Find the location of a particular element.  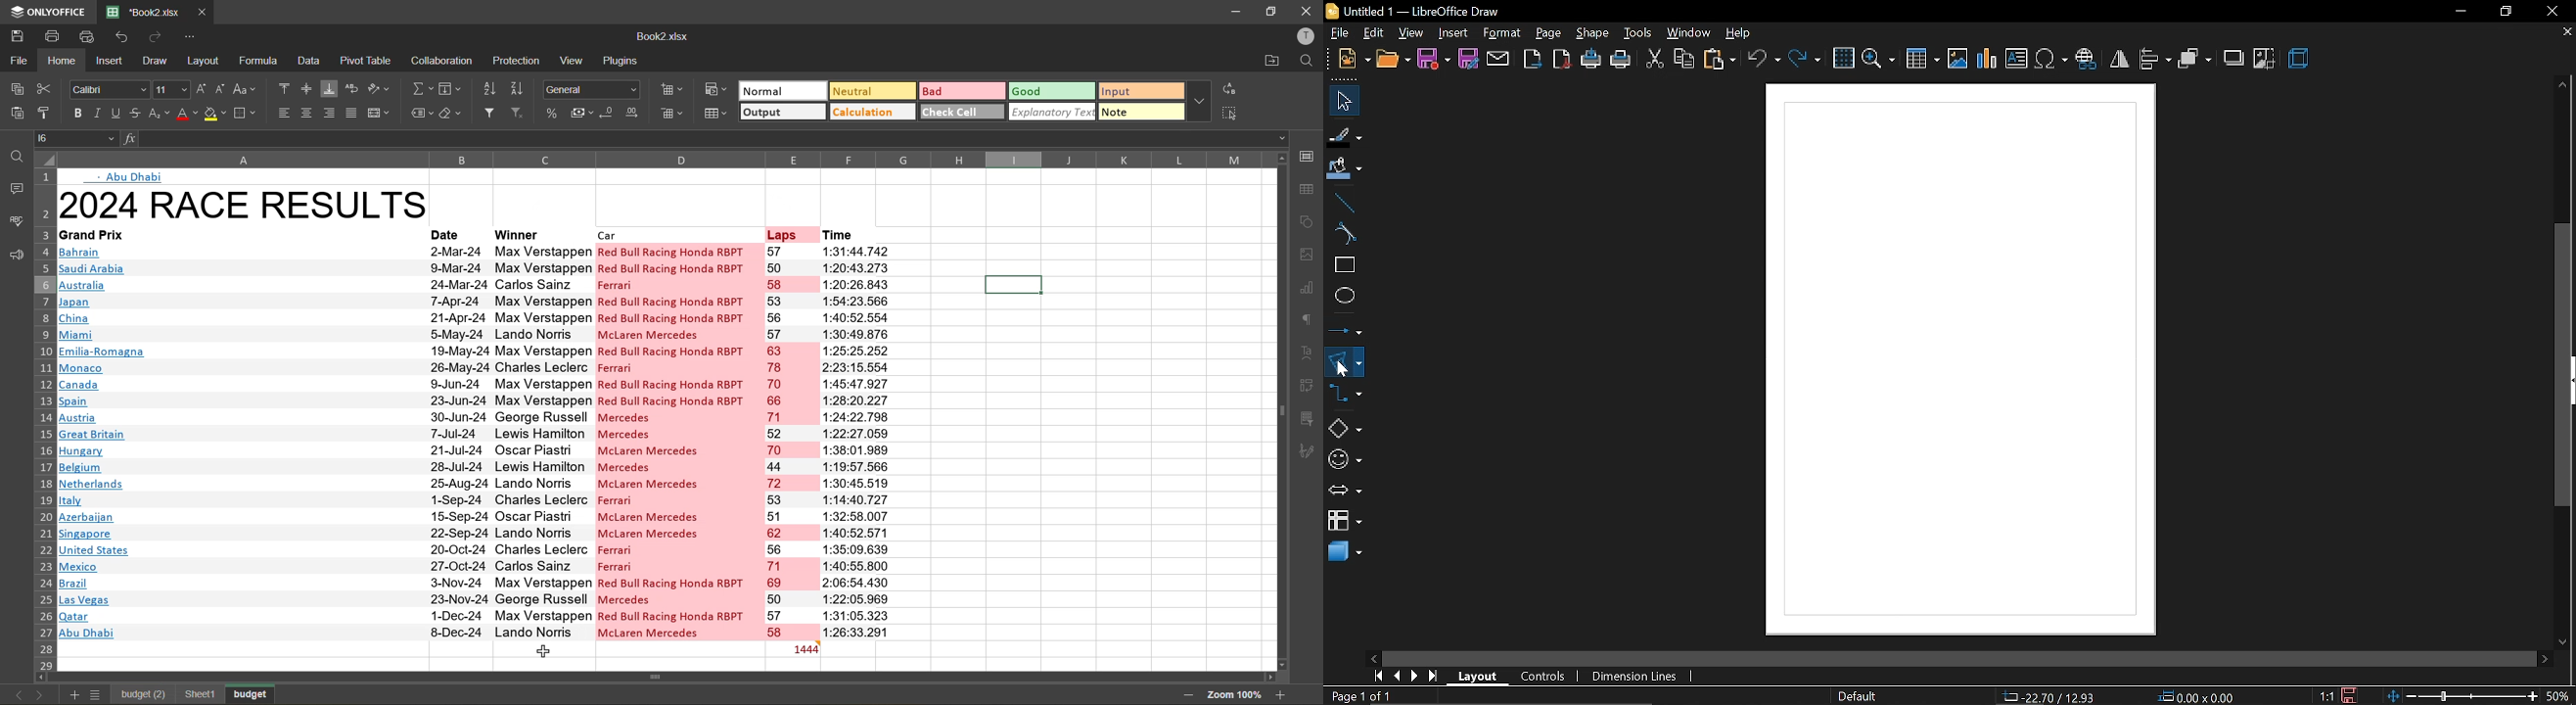

scroll bar is located at coordinates (688, 678).